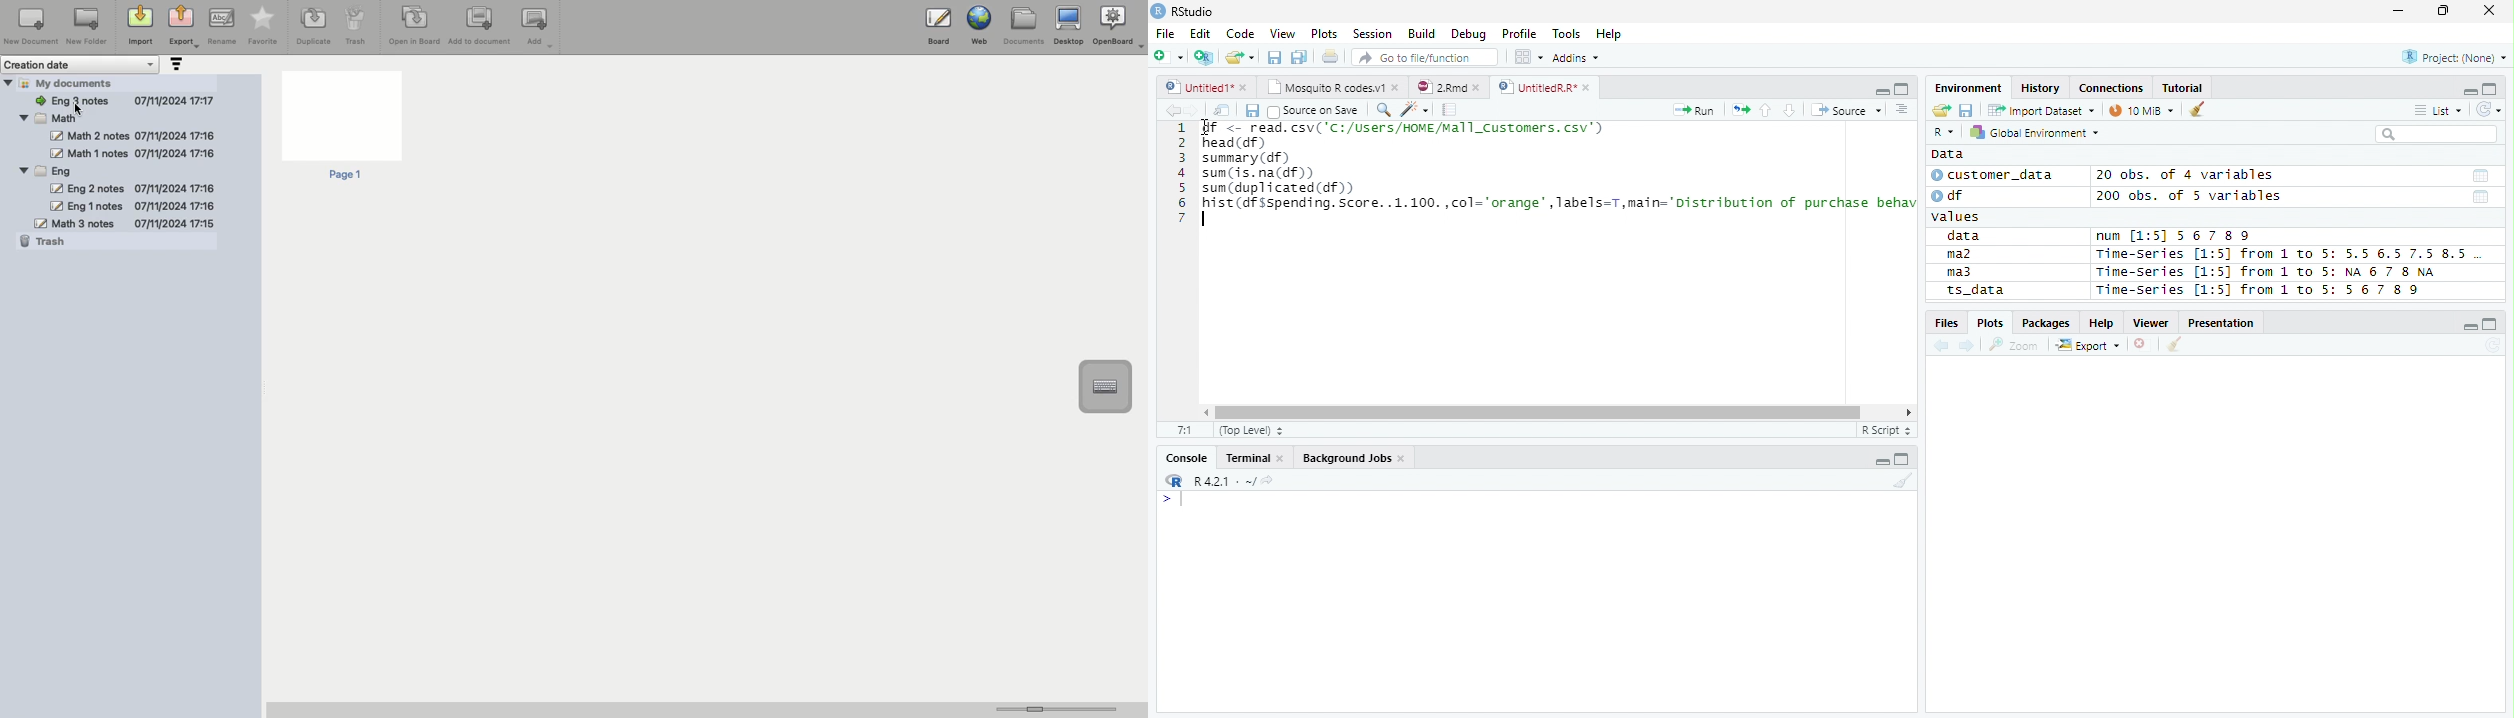  What do you see at coordinates (1570, 32) in the screenshot?
I see `Tools` at bounding box center [1570, 32].